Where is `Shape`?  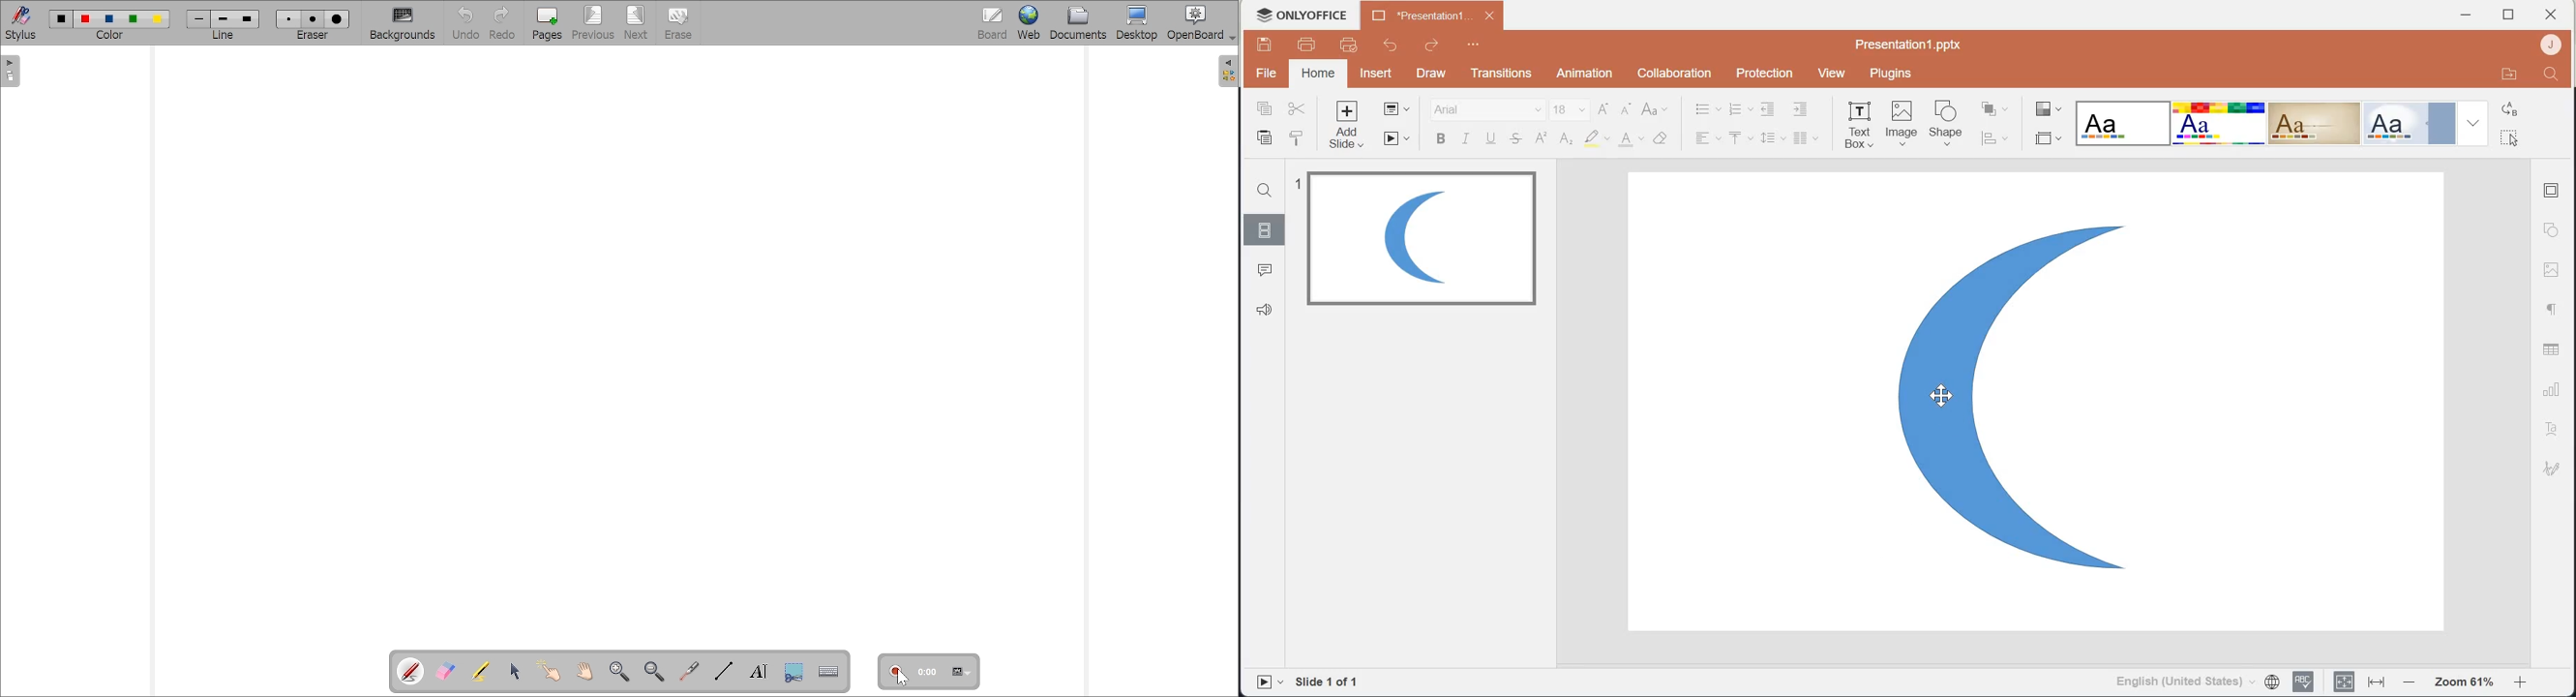
Shape is located at coordinates (1949, 122).